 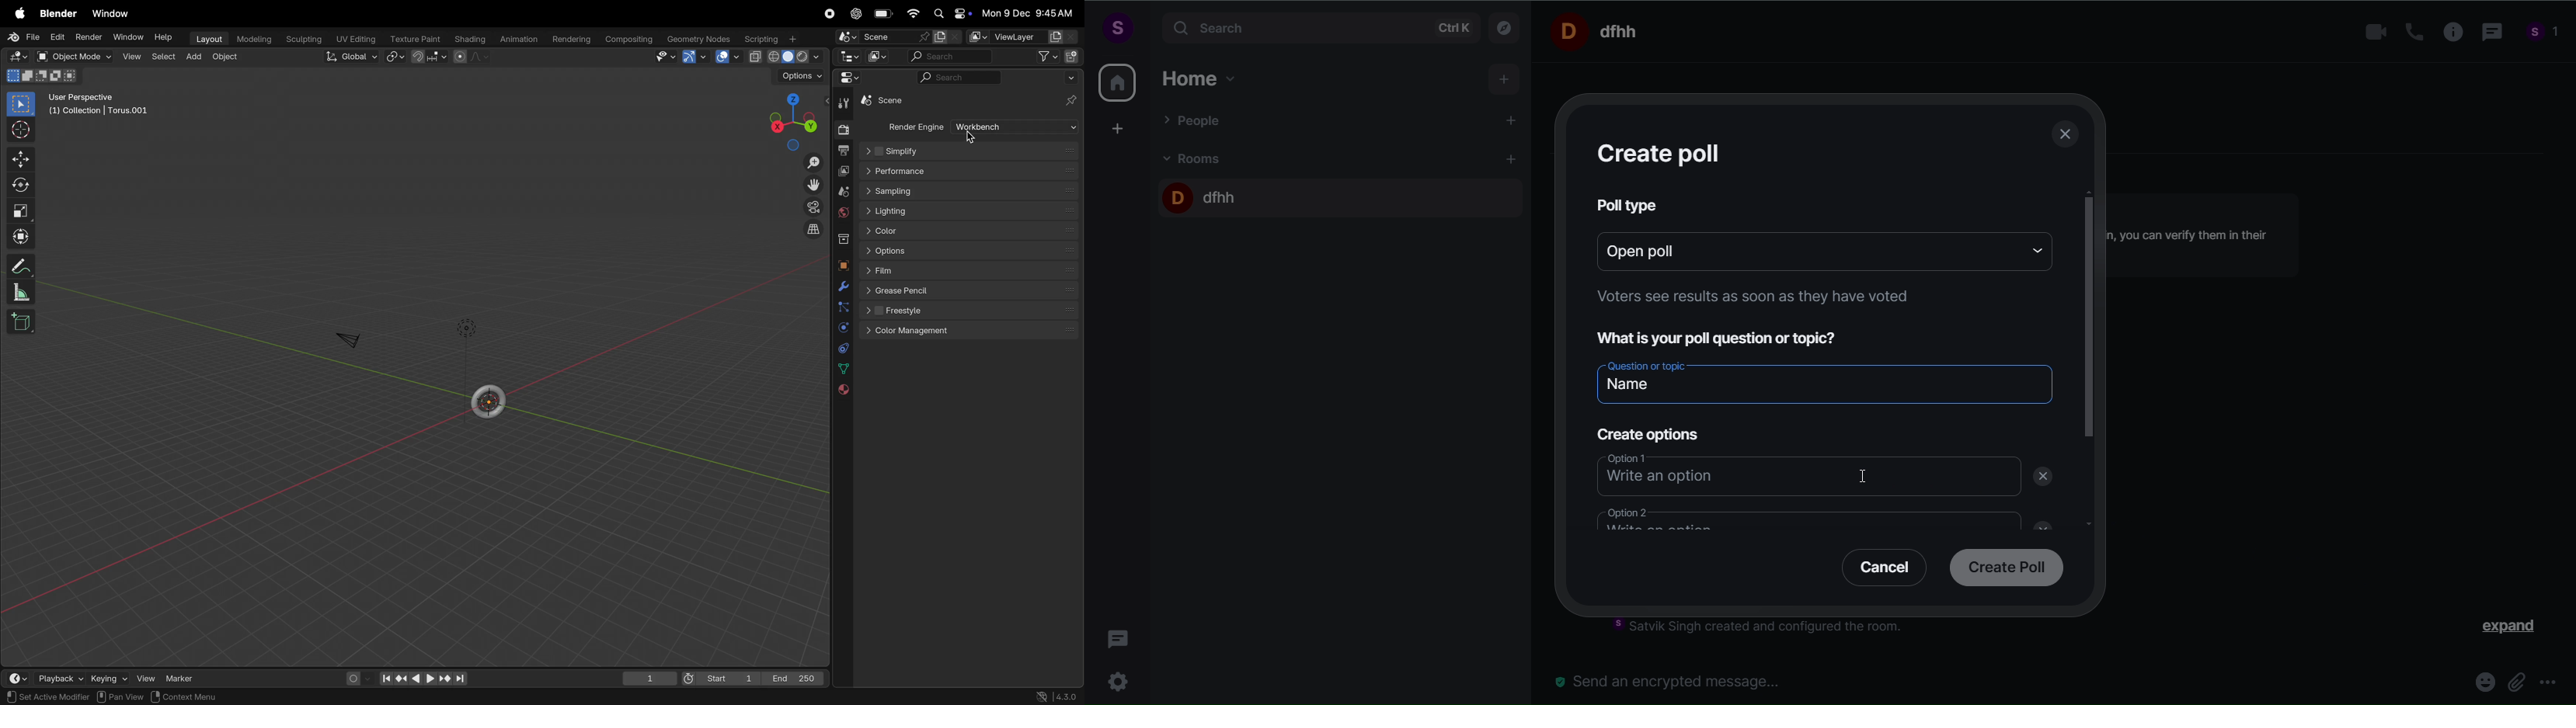 I want to click on marker, so click(x=184, y=680).